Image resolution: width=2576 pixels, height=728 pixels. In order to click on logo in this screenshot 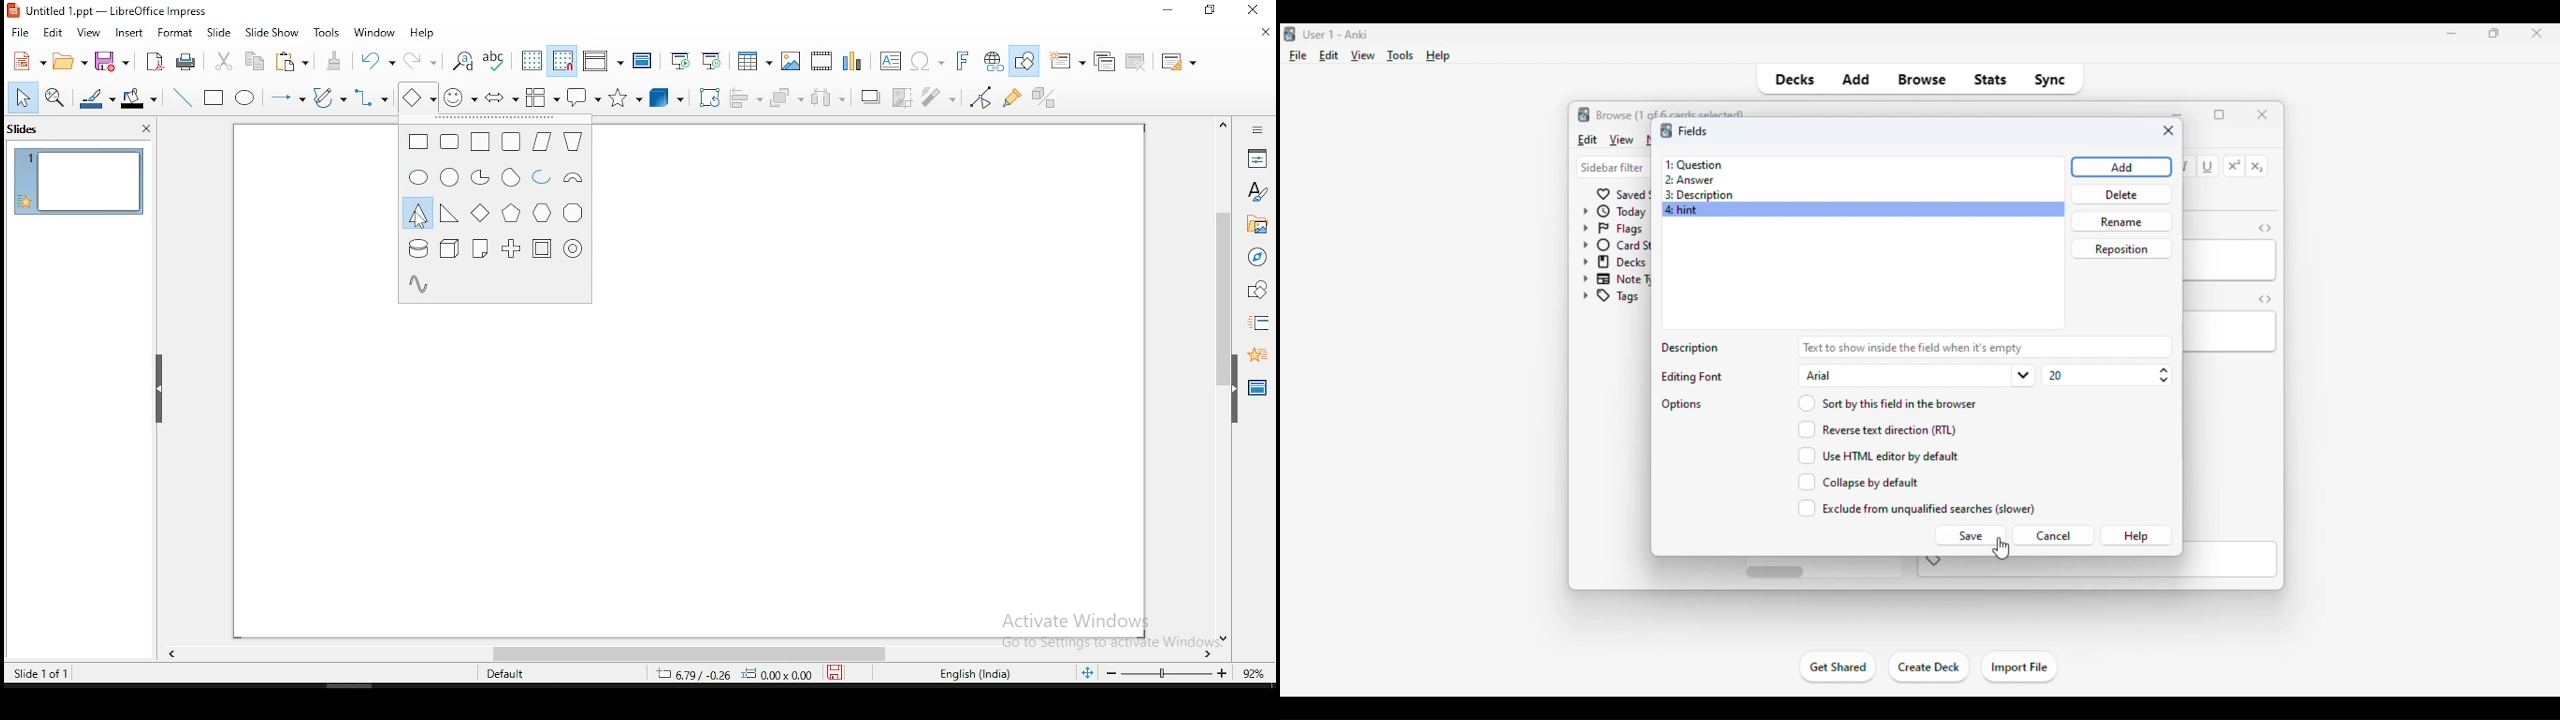, I will do `click(1584, 114)`.